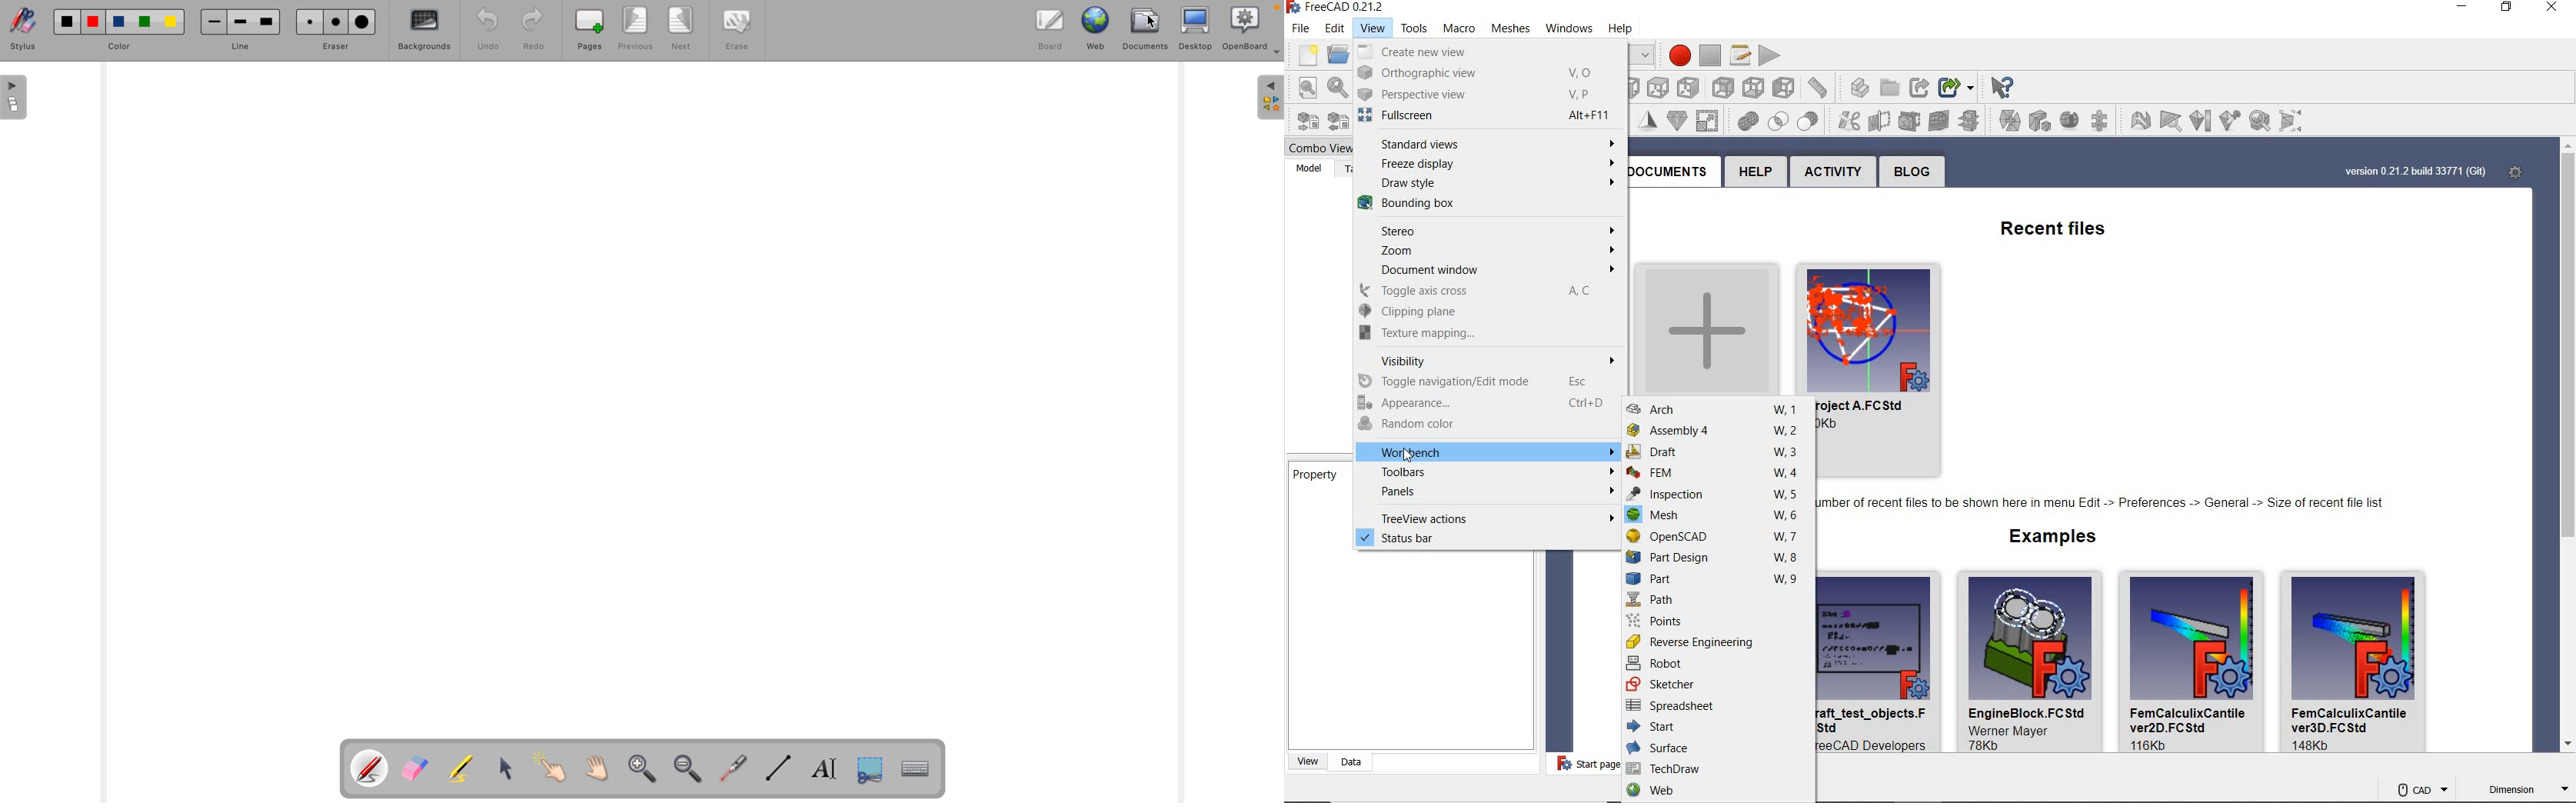 This screenshot has height=812, width=2576. Describe the element at coordinates (1303, 88) in the screenshot. I see `fit all` at that location.